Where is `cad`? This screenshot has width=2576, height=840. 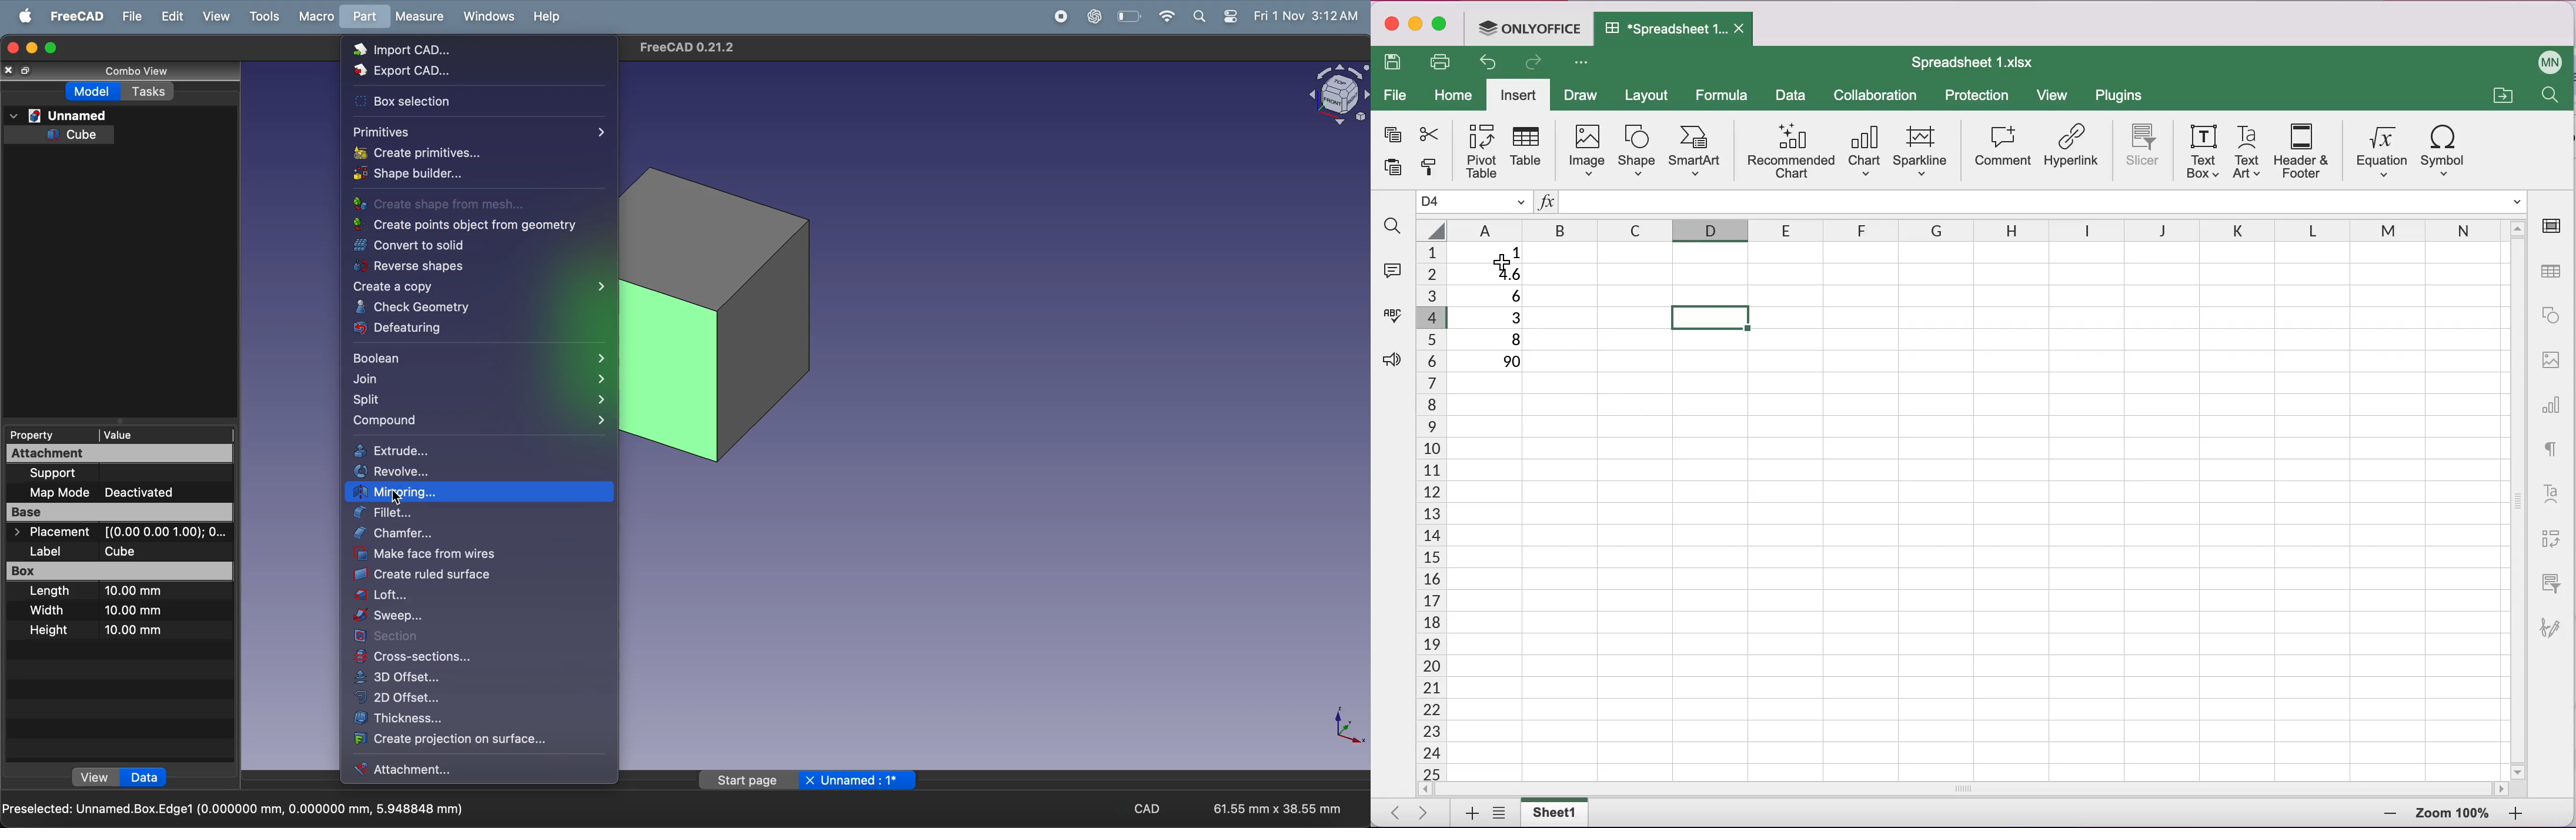 cad is located at coordinates (1149, 808).